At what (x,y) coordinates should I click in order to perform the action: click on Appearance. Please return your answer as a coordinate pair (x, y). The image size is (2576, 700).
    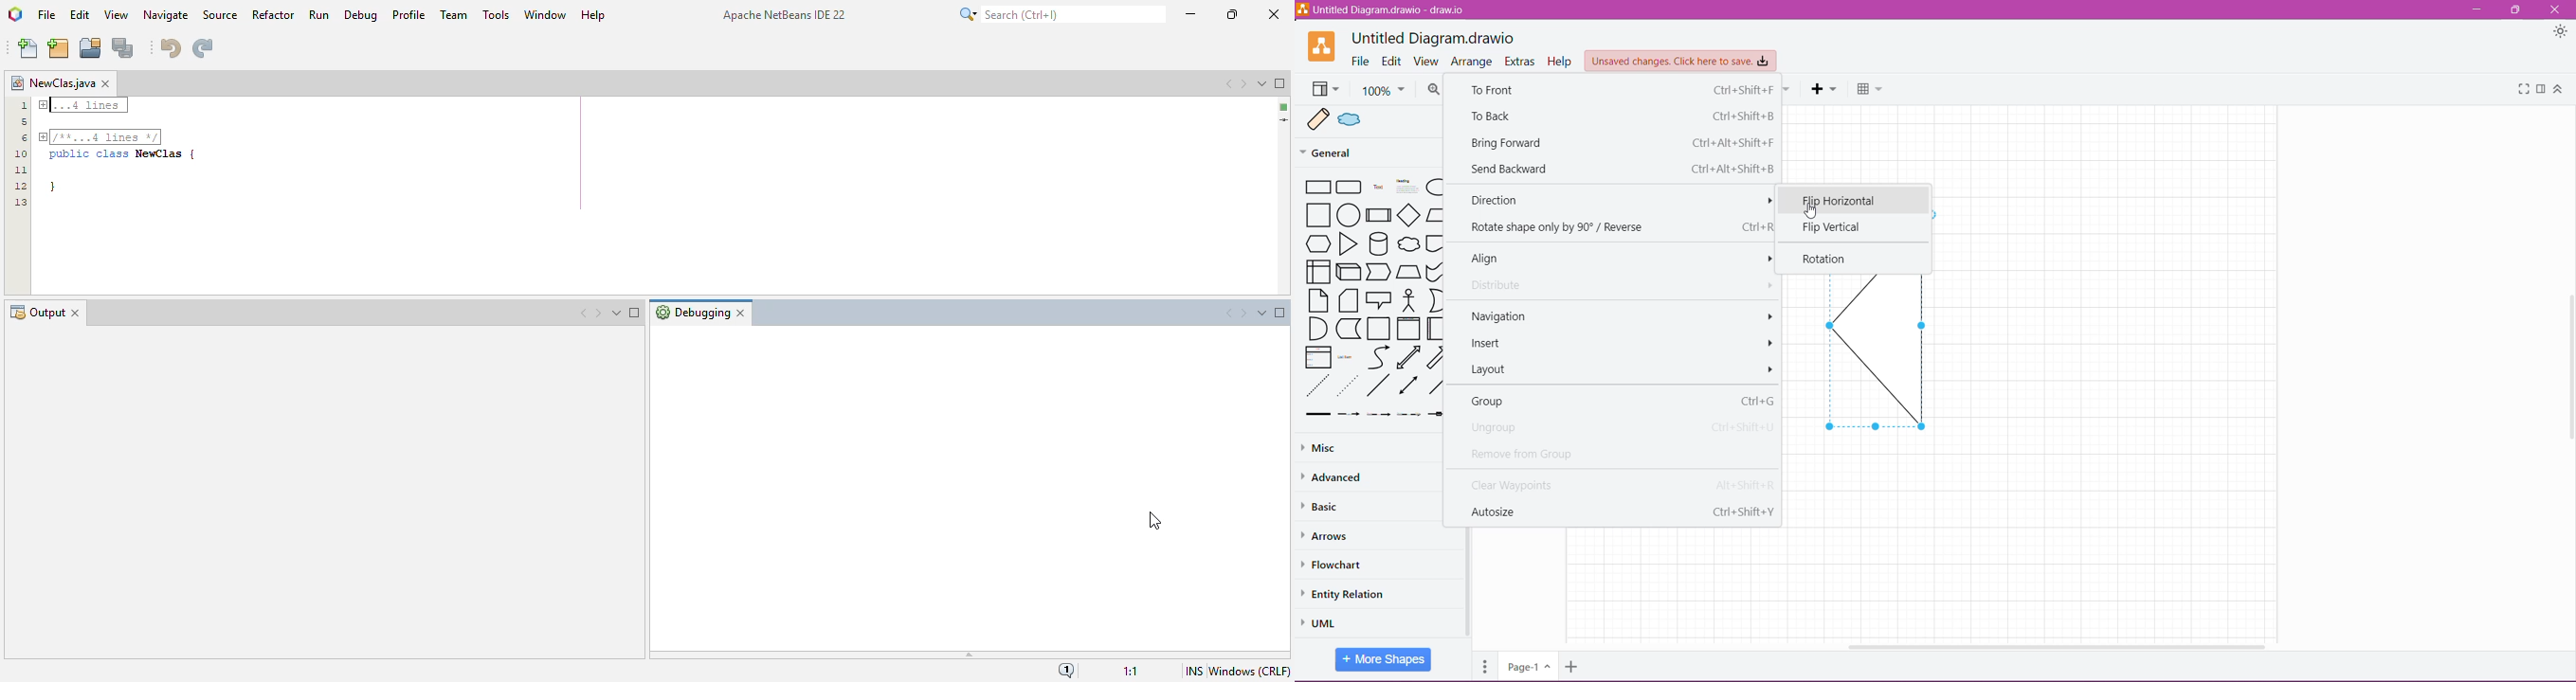
    Looking at the image, I should click on (2561, 33).